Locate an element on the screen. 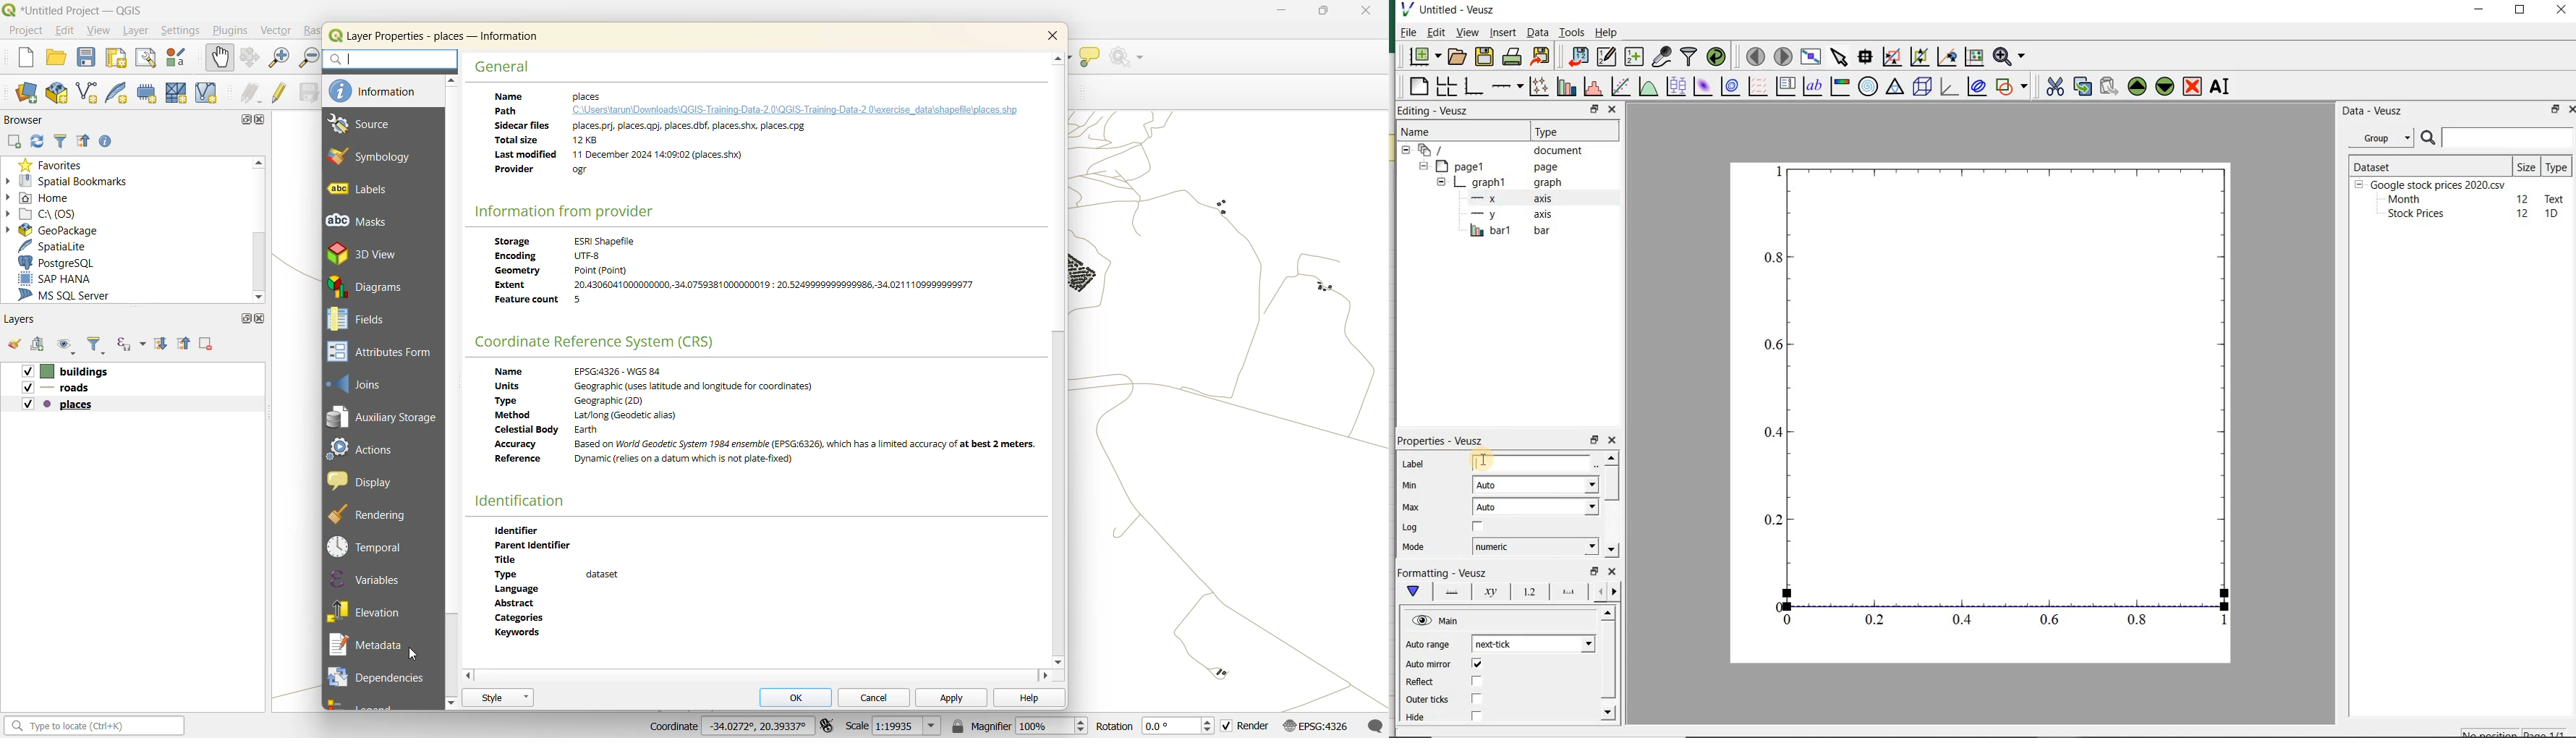 This screenshot has width=2576, height=756. close is located at coordinates (1364, 14).